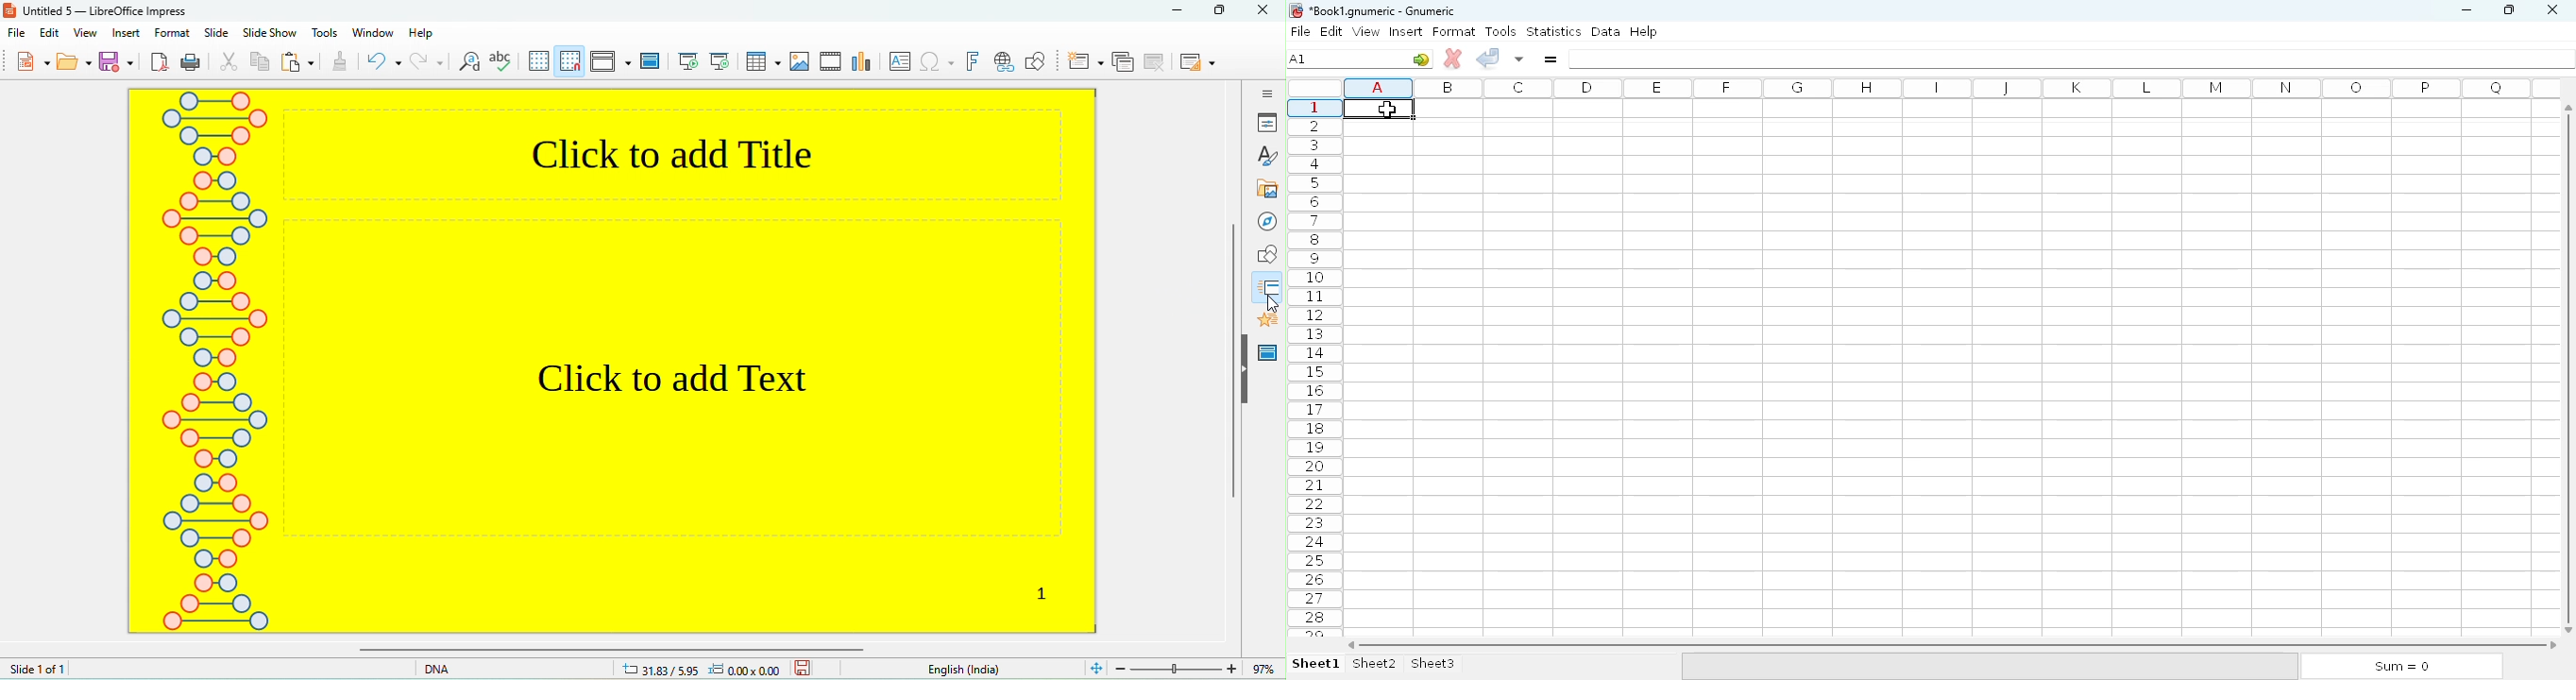 This screenshot has height=700, width=2576. I want to click on column, so click(1946, 88).